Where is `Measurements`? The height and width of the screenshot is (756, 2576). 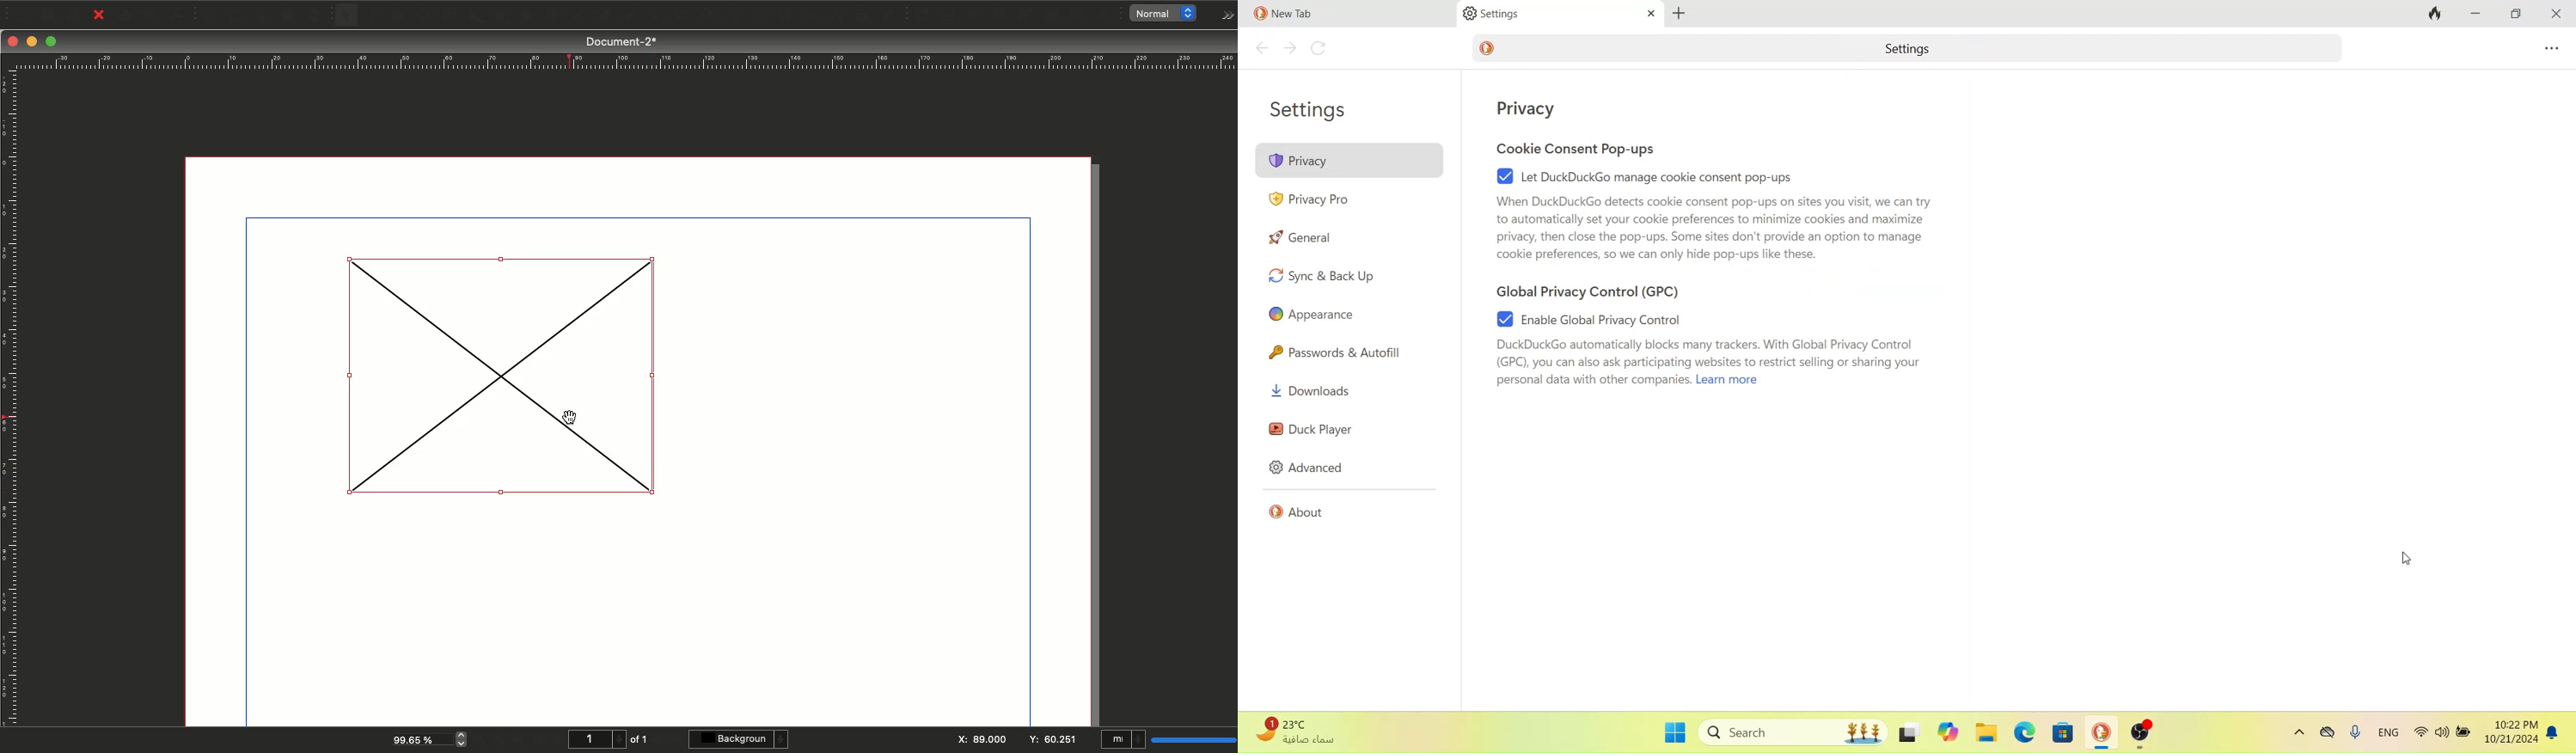
Measurements is located at coordinates (832, 15).